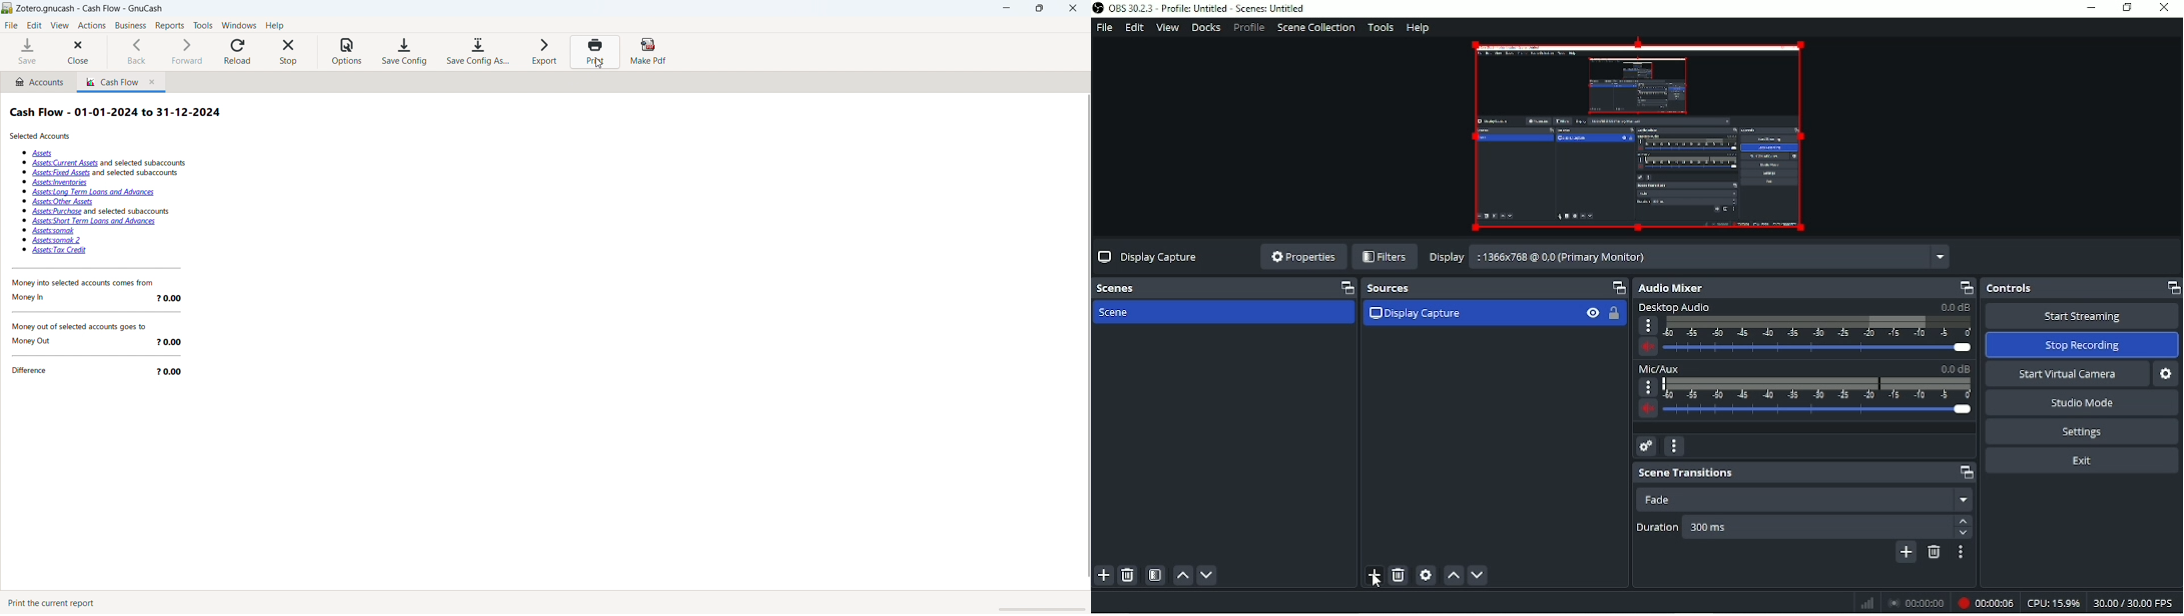 This screenshot has height=616, width=2184. Describe the element at coordinates (11, 25) in the screenshot. I see `file` at that location.